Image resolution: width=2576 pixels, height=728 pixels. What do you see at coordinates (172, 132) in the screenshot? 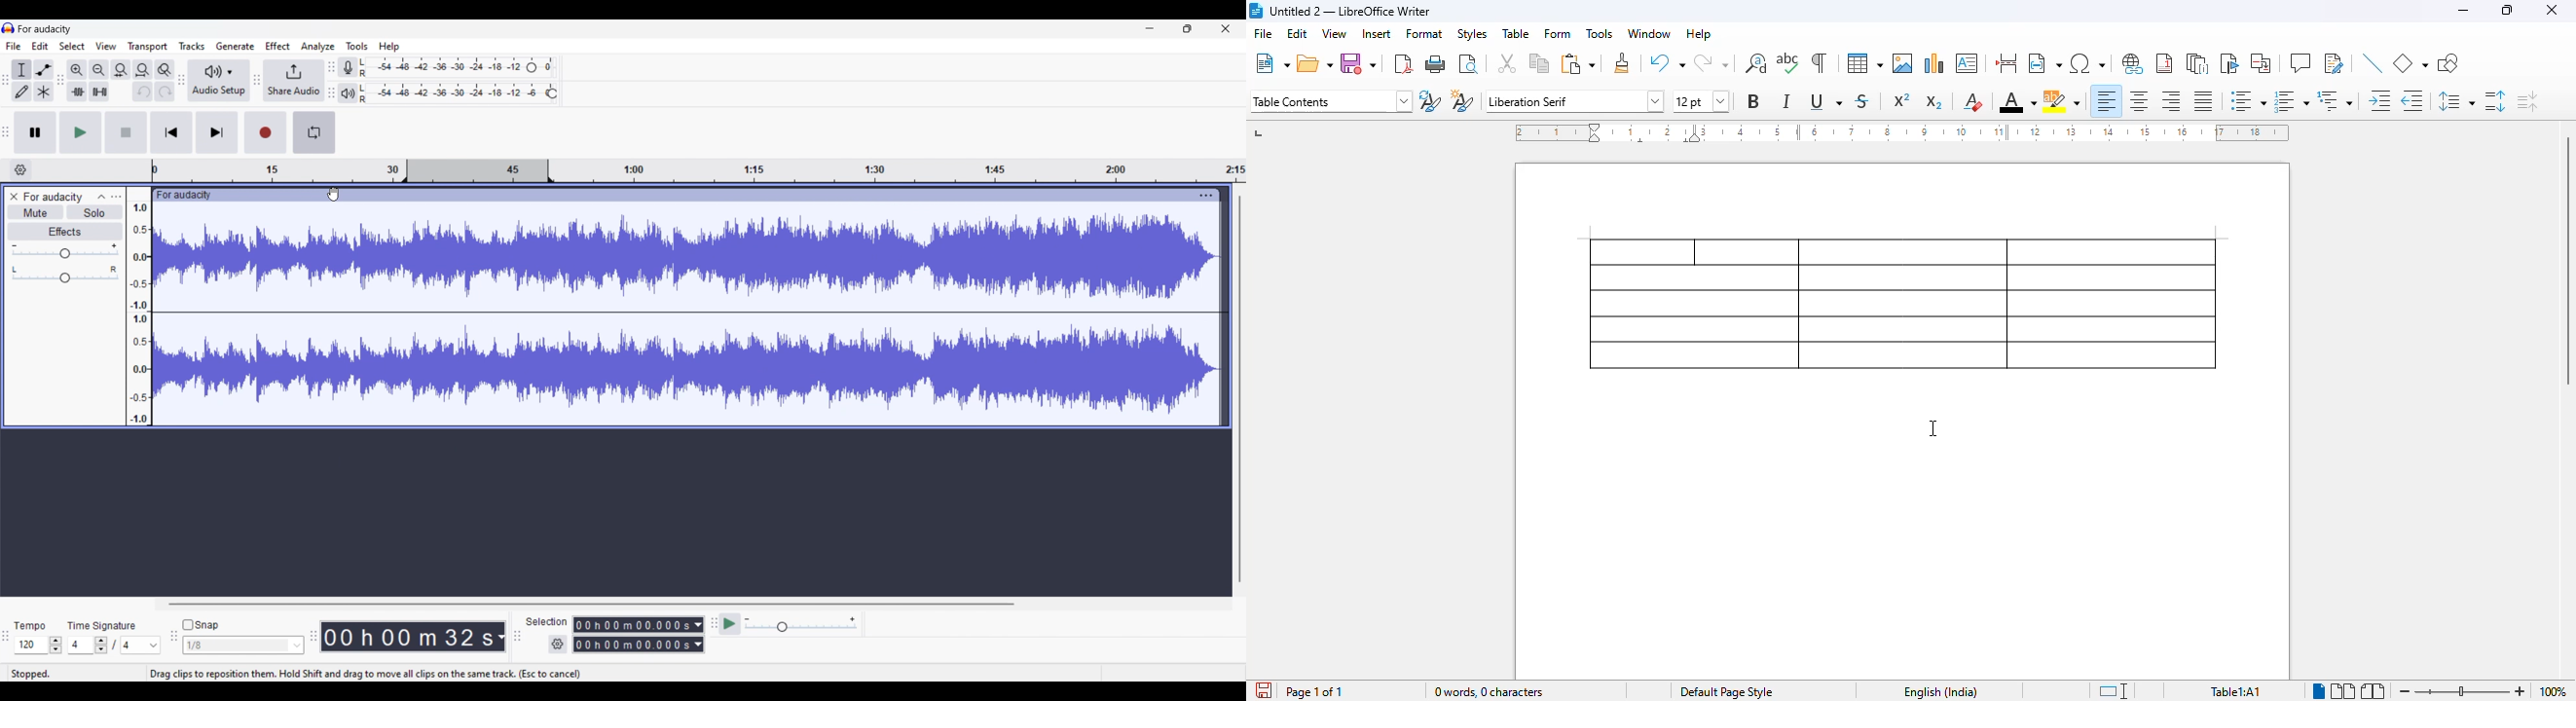
I see `Skip/Select to start` at bounding box center [172, 132].